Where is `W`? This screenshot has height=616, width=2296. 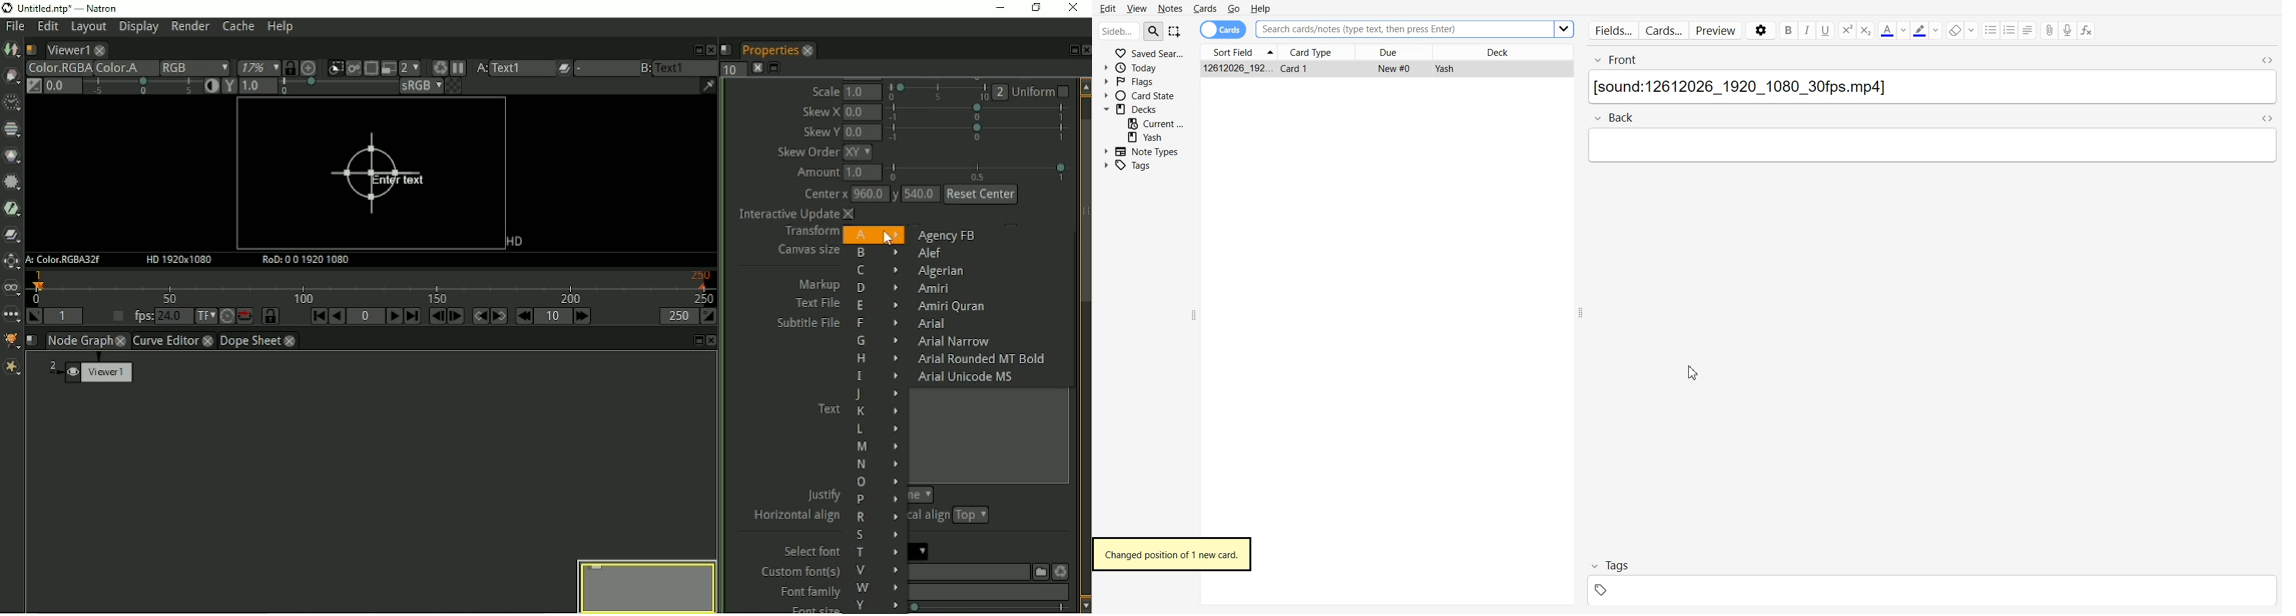
W is located at coordinates (877, 587).